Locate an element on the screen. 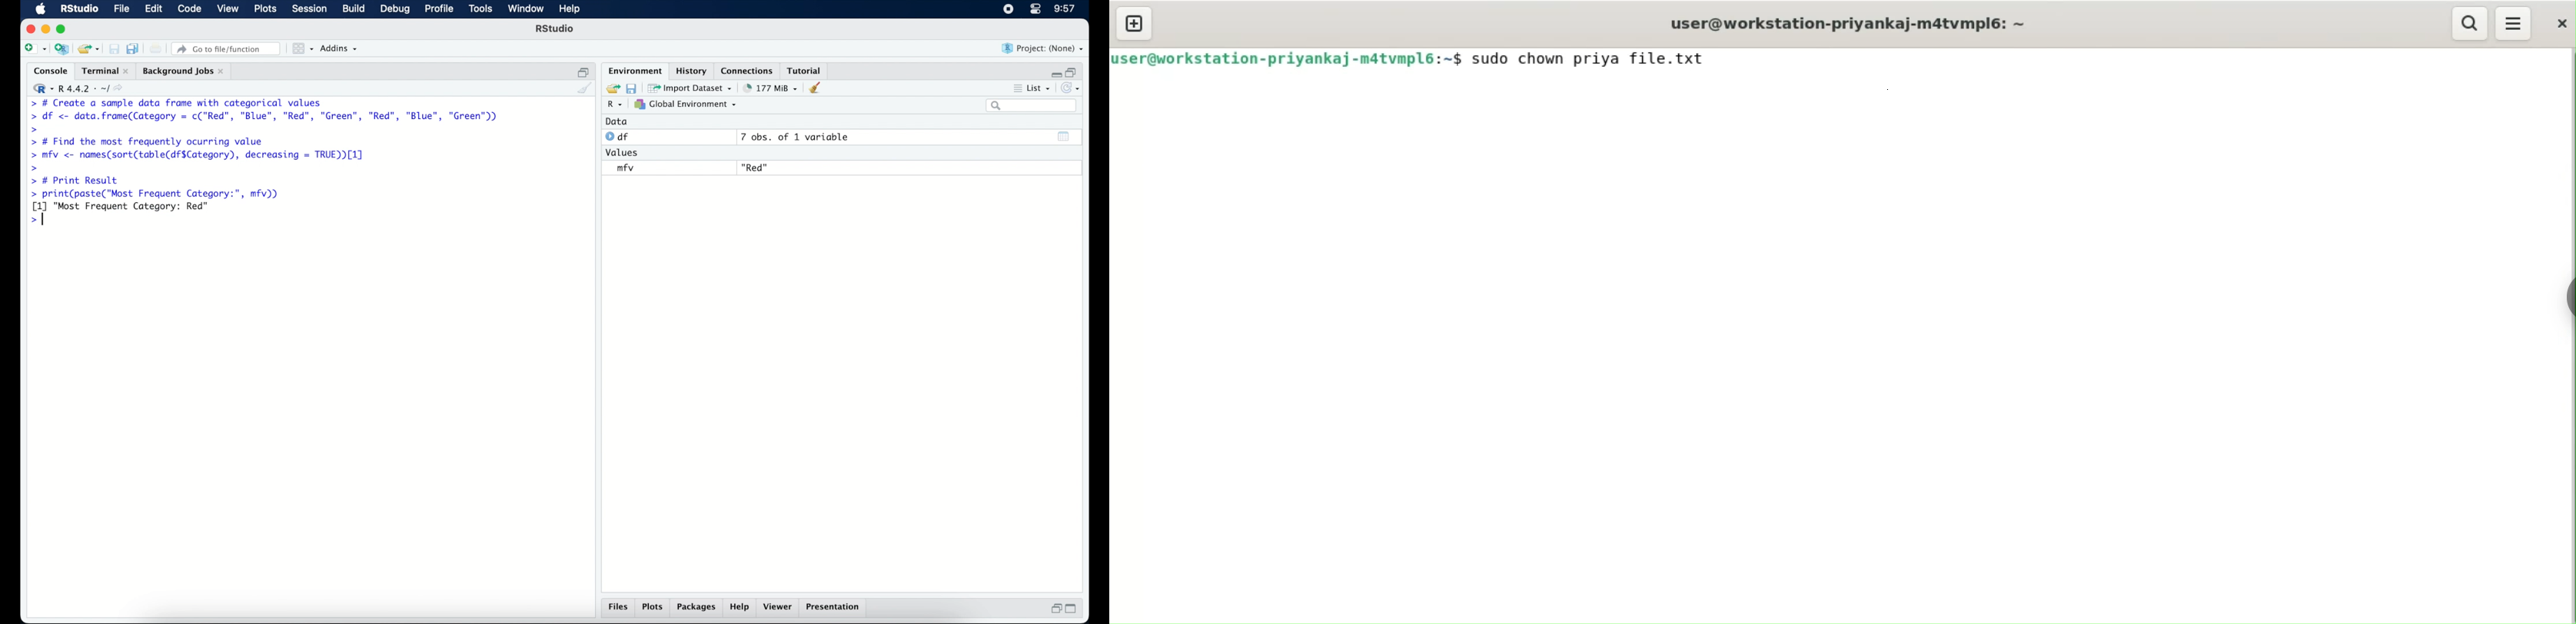  > df <- data.frame(Category = c("Red”, "Blue", "Red", "Green", "Red", "Blue", "Green"))| is located at coordinates (266, 117).